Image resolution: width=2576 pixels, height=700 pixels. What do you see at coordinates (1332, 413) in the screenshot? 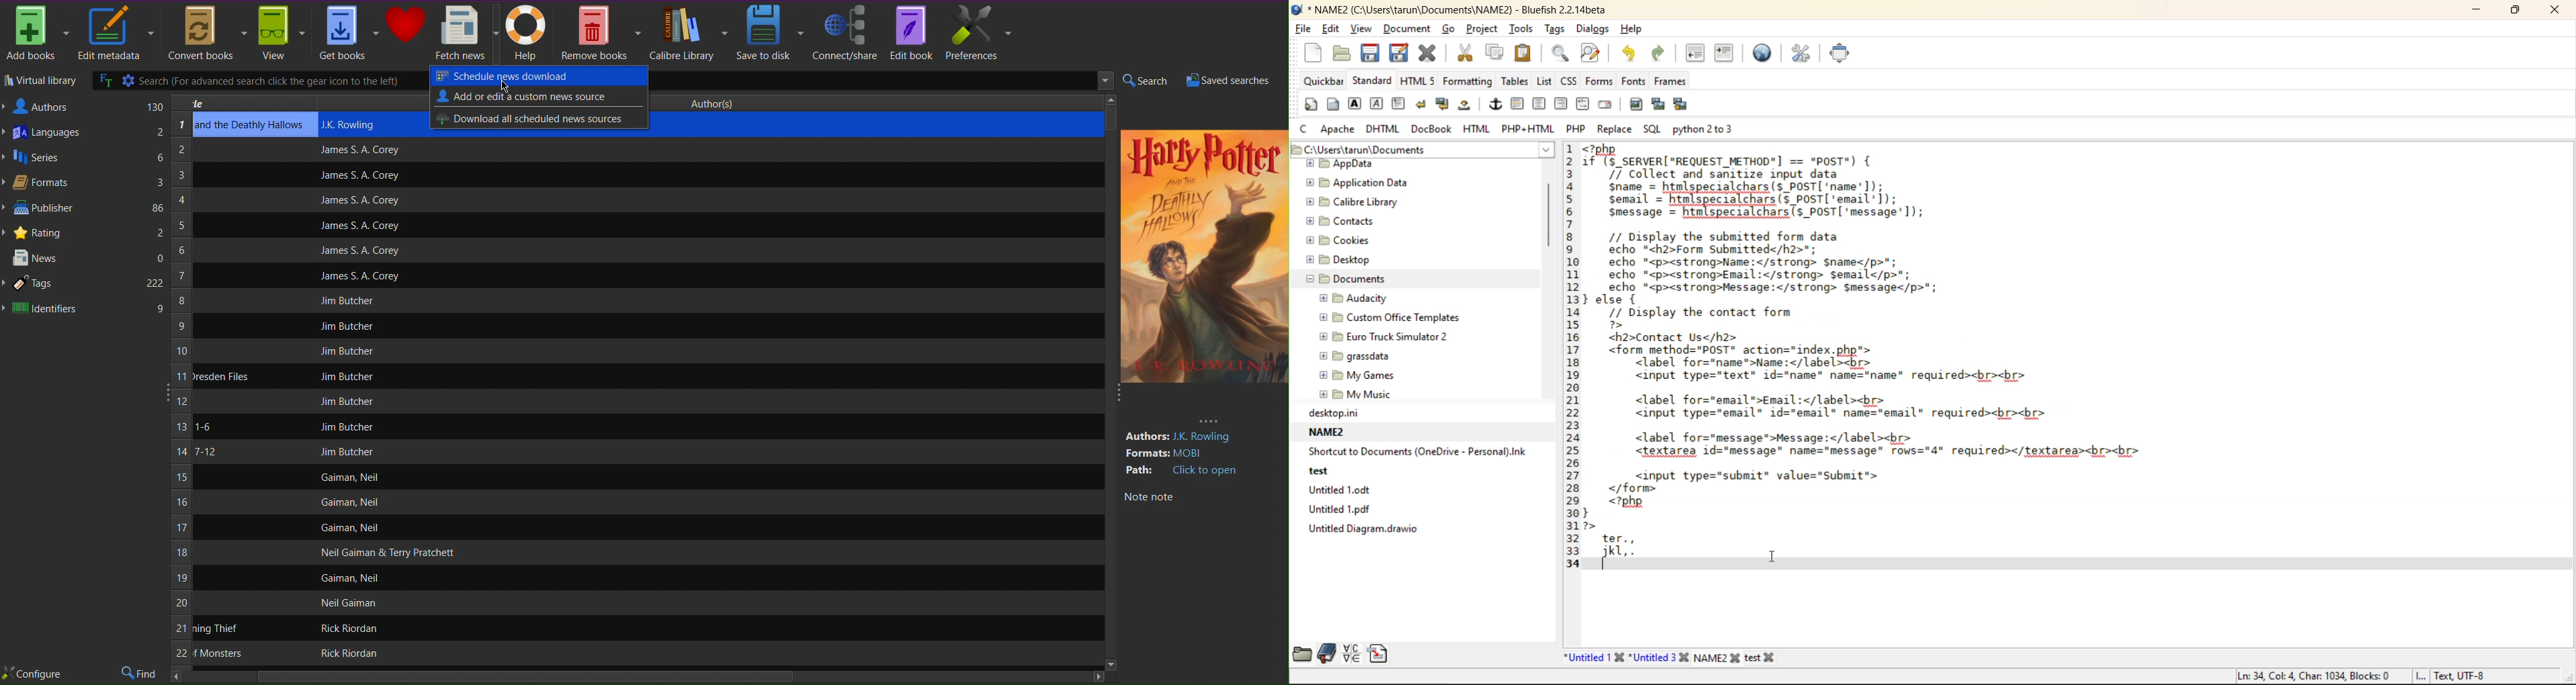
I see `desktop.ini` at bounding box center [1332, 413].